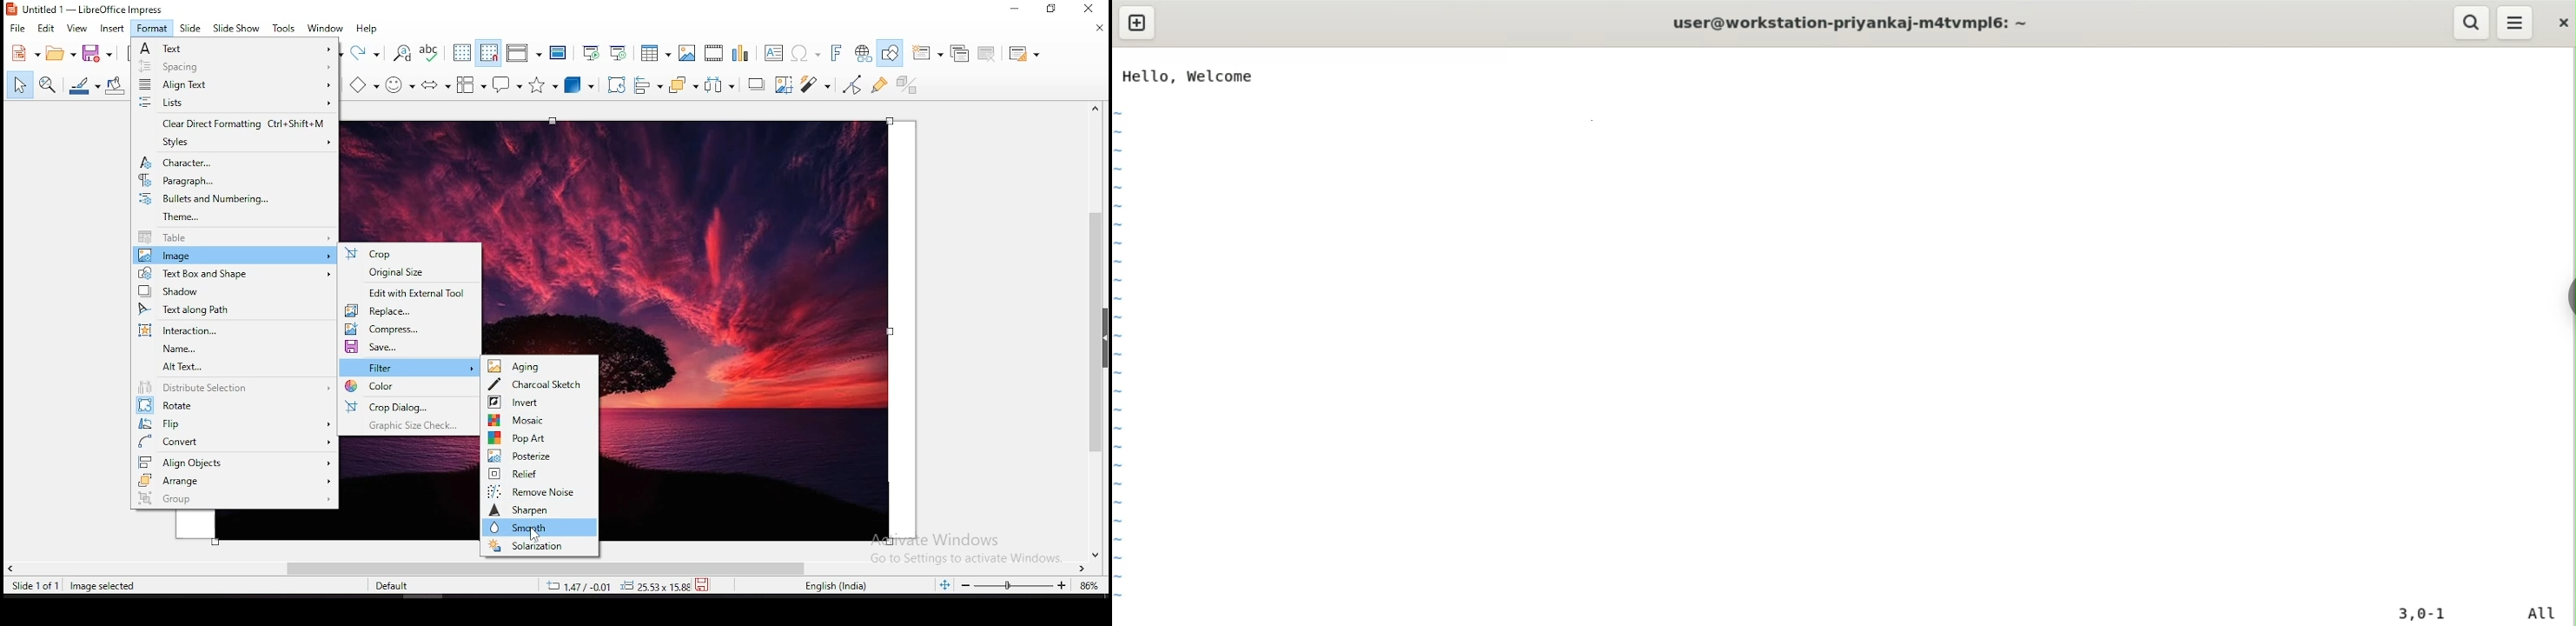 Image resolution: width=2576 pixels, height=644 pixels. Describe the element at coordinates (112, 29) in the screenshot. I see `insert` at that location.